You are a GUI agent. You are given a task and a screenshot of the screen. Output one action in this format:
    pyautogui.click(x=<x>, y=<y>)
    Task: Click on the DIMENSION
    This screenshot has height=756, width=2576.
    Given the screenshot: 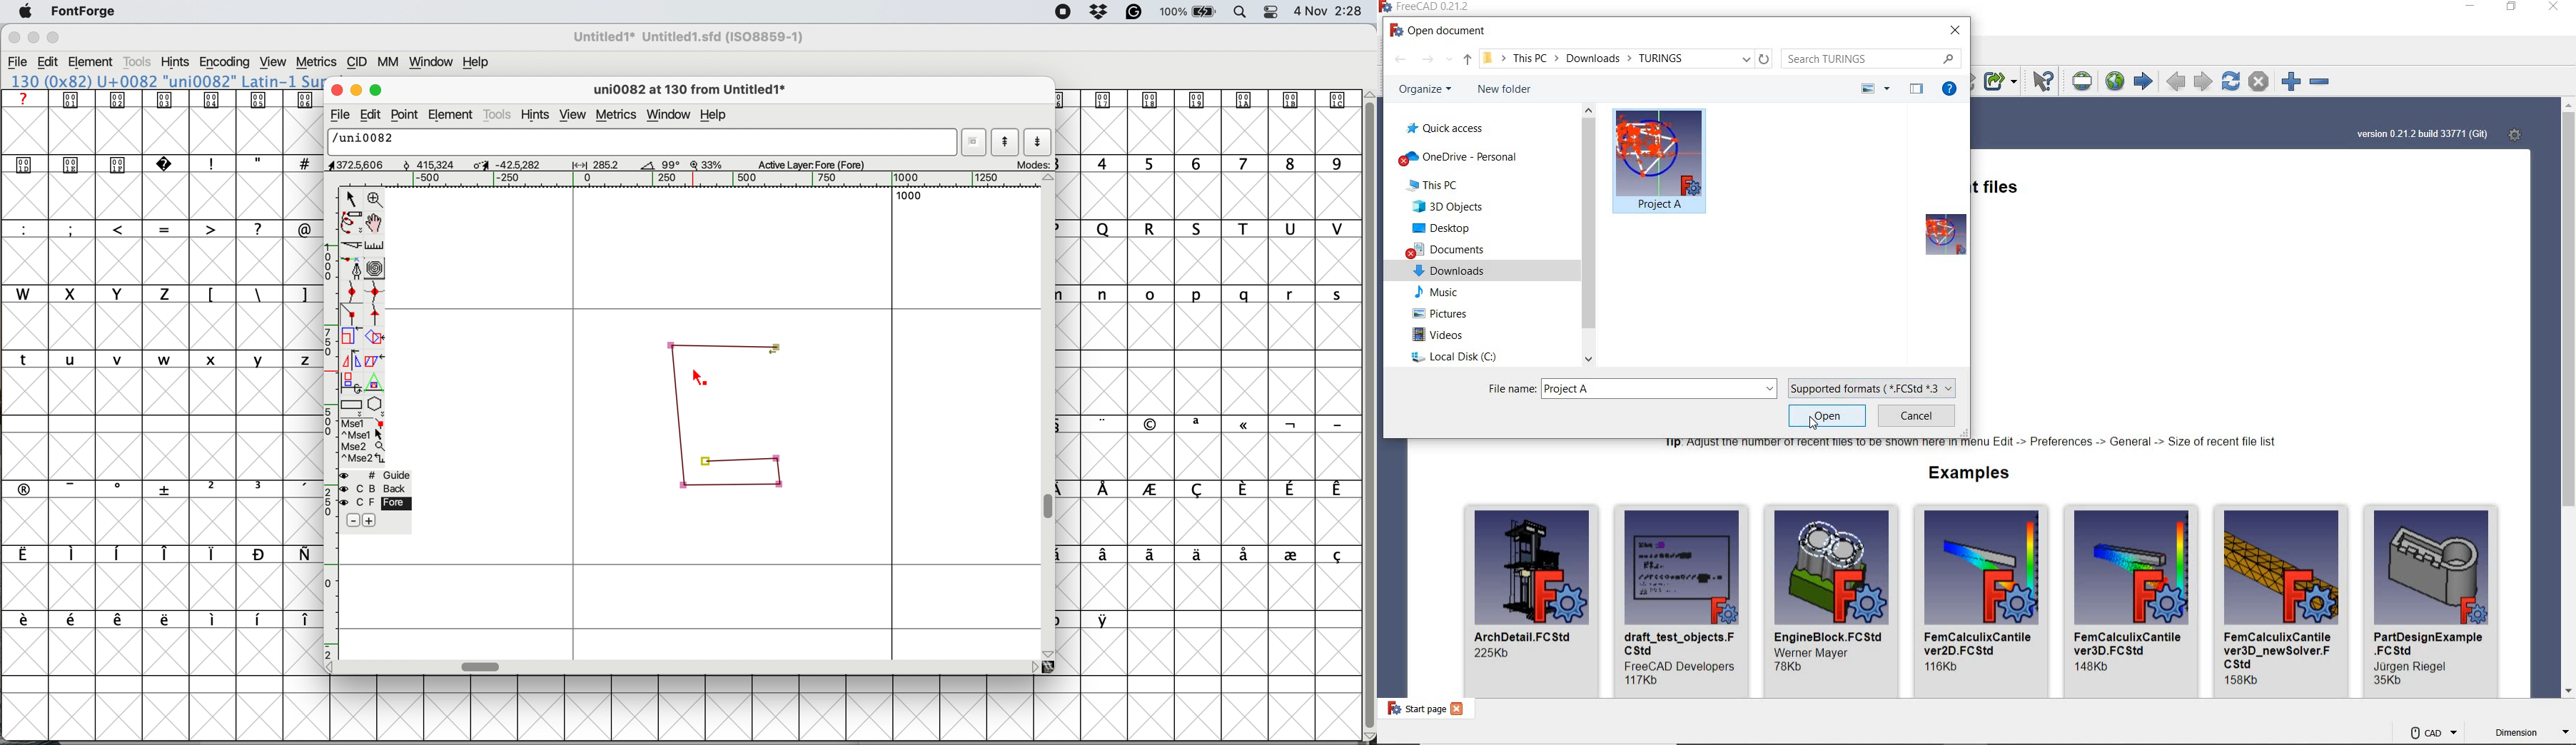 What is the action you would take?
    pyautogui.click(x=2531, y=734)
    